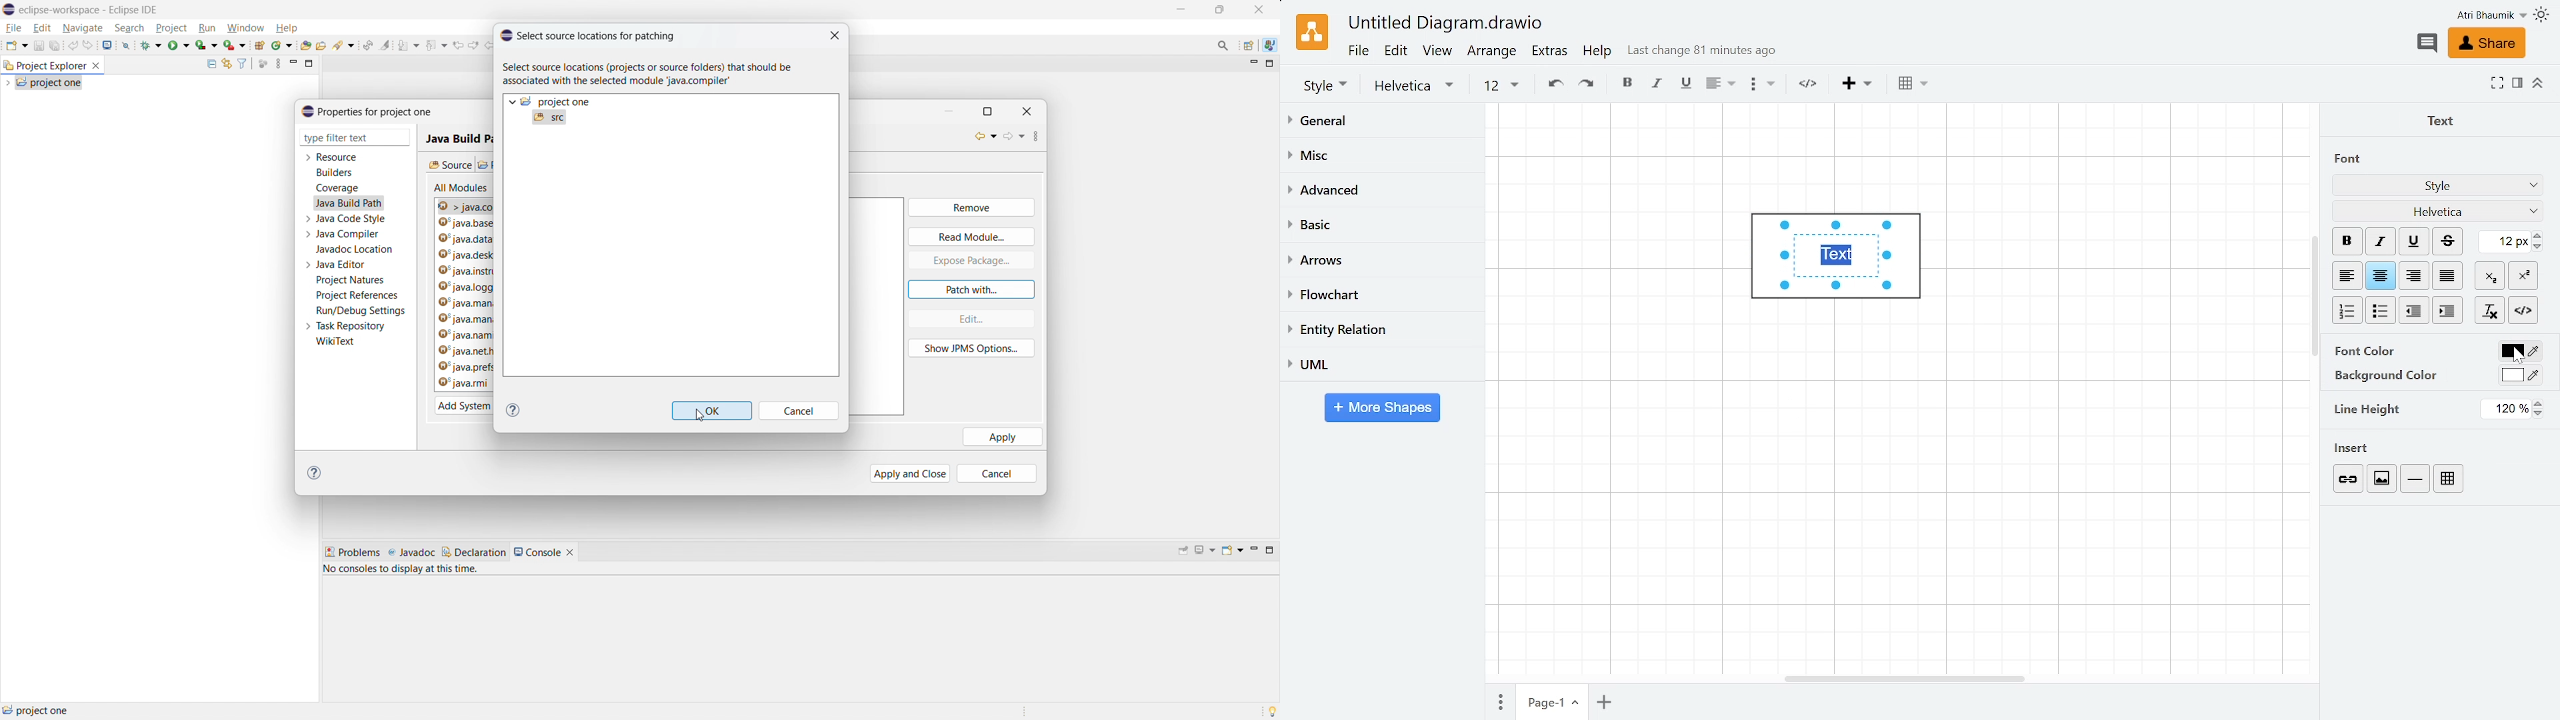  Describe the element at coordinates (2517, 85) in the screenshot. I see `Format` at that location.